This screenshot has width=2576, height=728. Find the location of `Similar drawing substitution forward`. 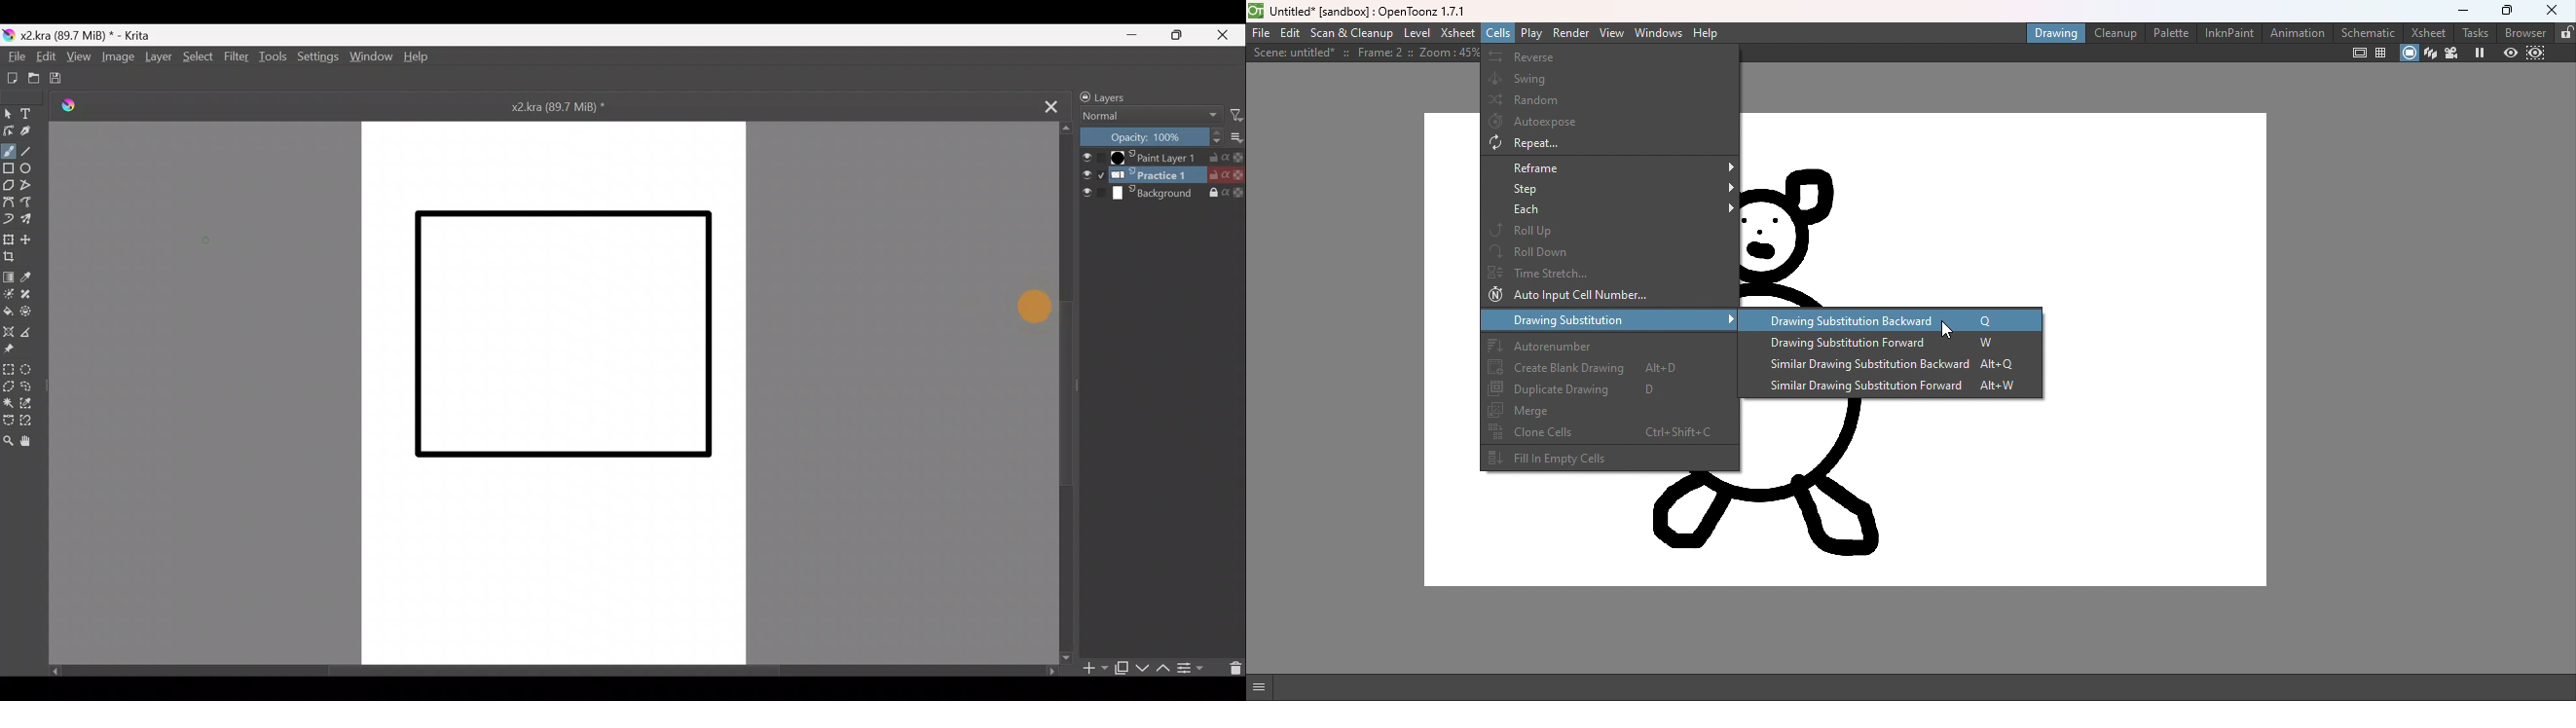

Similar drawing substitution forward is located at coordinates (1889, 387).